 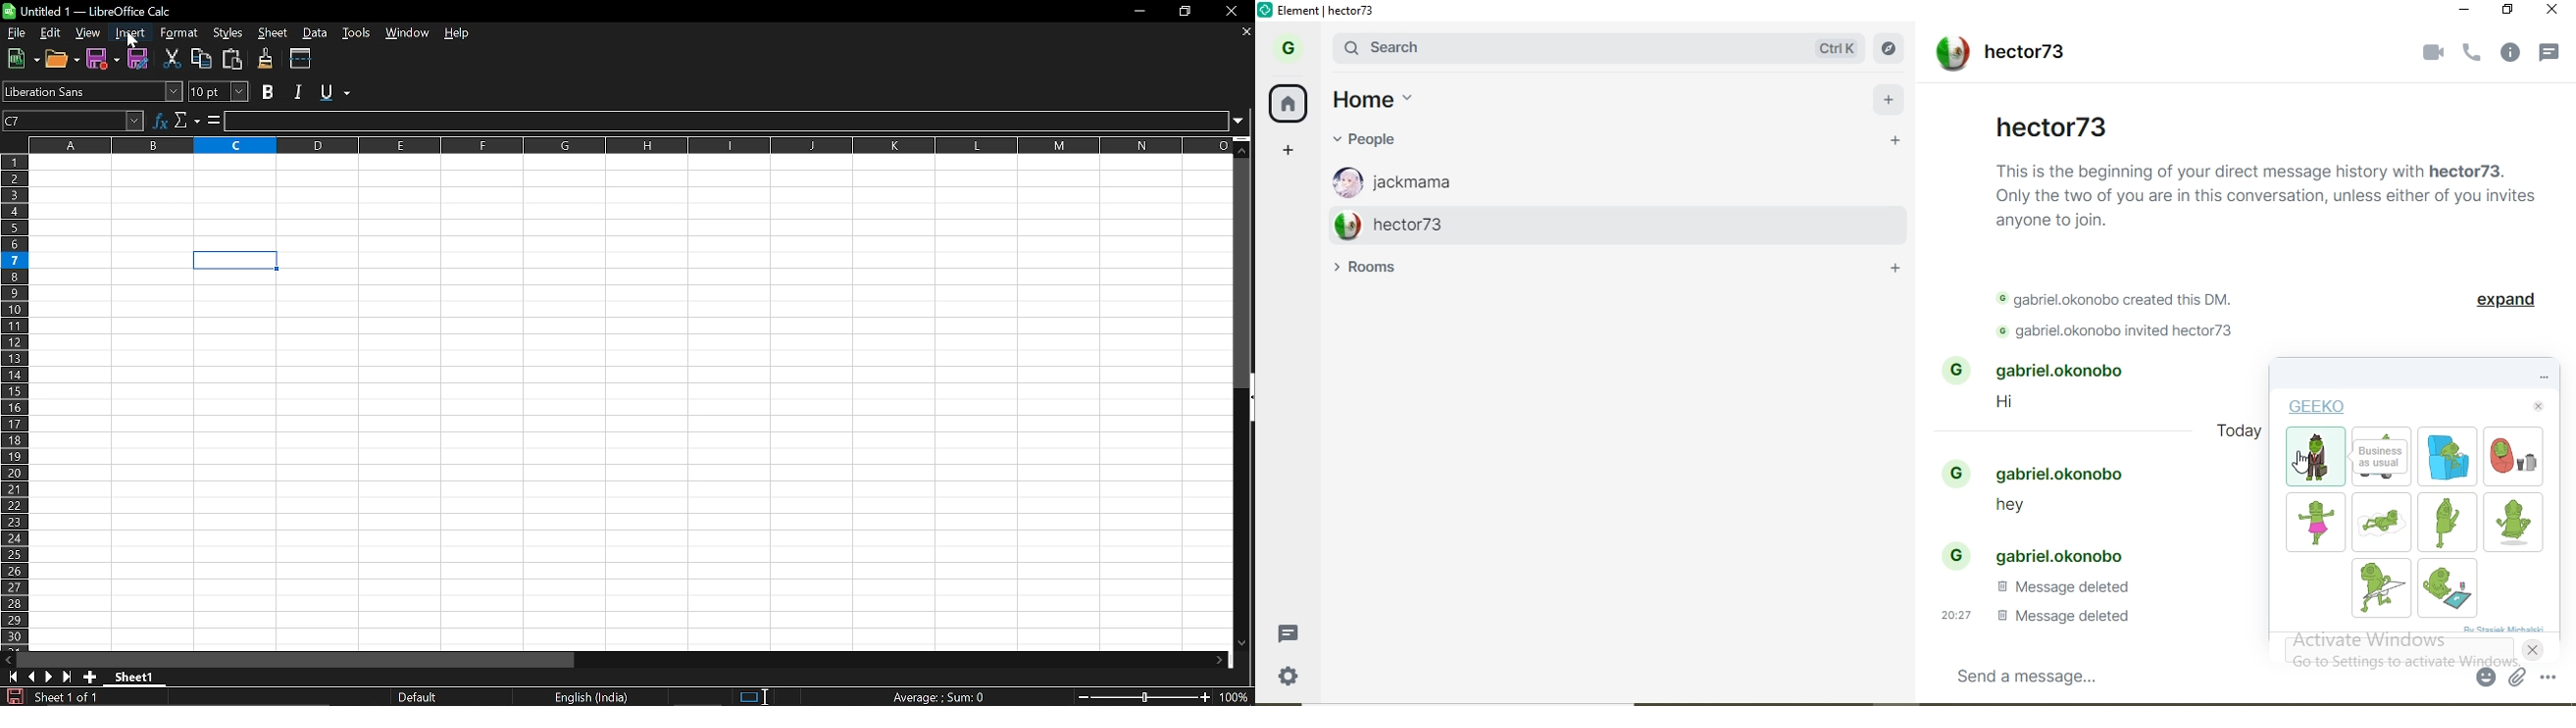 I want to click on today, so click(x=2241, y=435).